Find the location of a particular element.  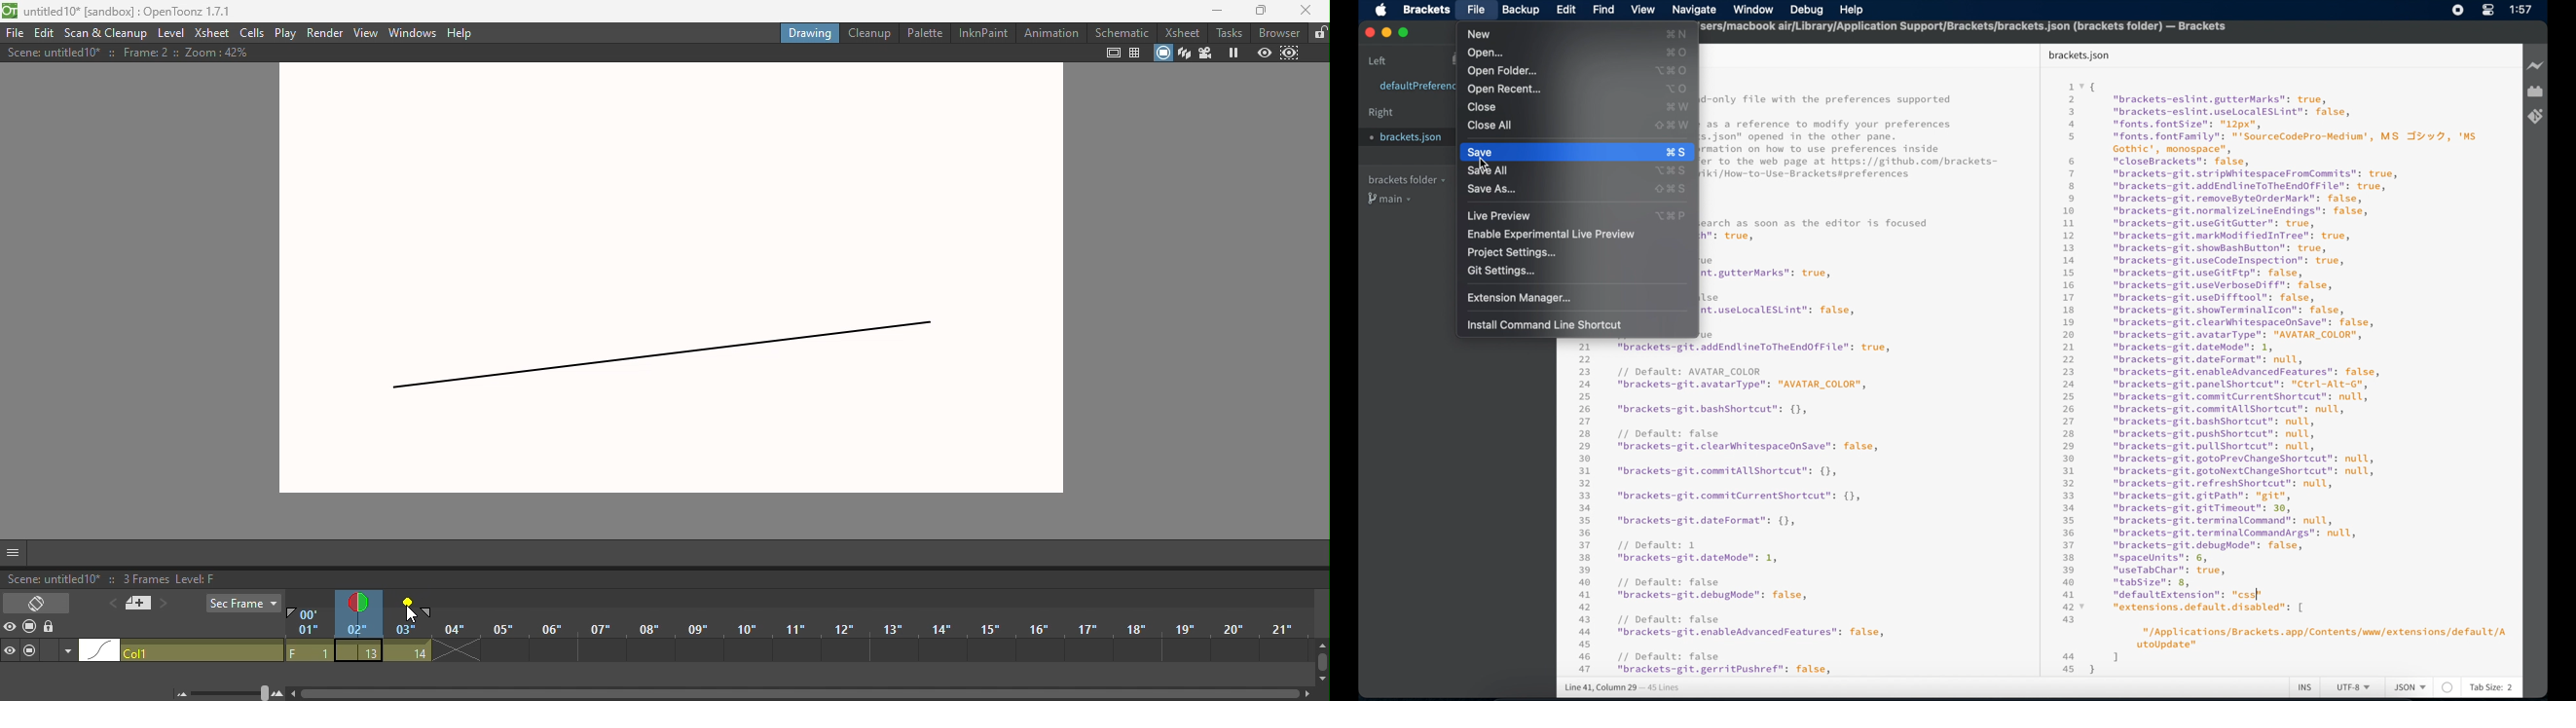

Additional column settings is located at coordinates (66, 653).